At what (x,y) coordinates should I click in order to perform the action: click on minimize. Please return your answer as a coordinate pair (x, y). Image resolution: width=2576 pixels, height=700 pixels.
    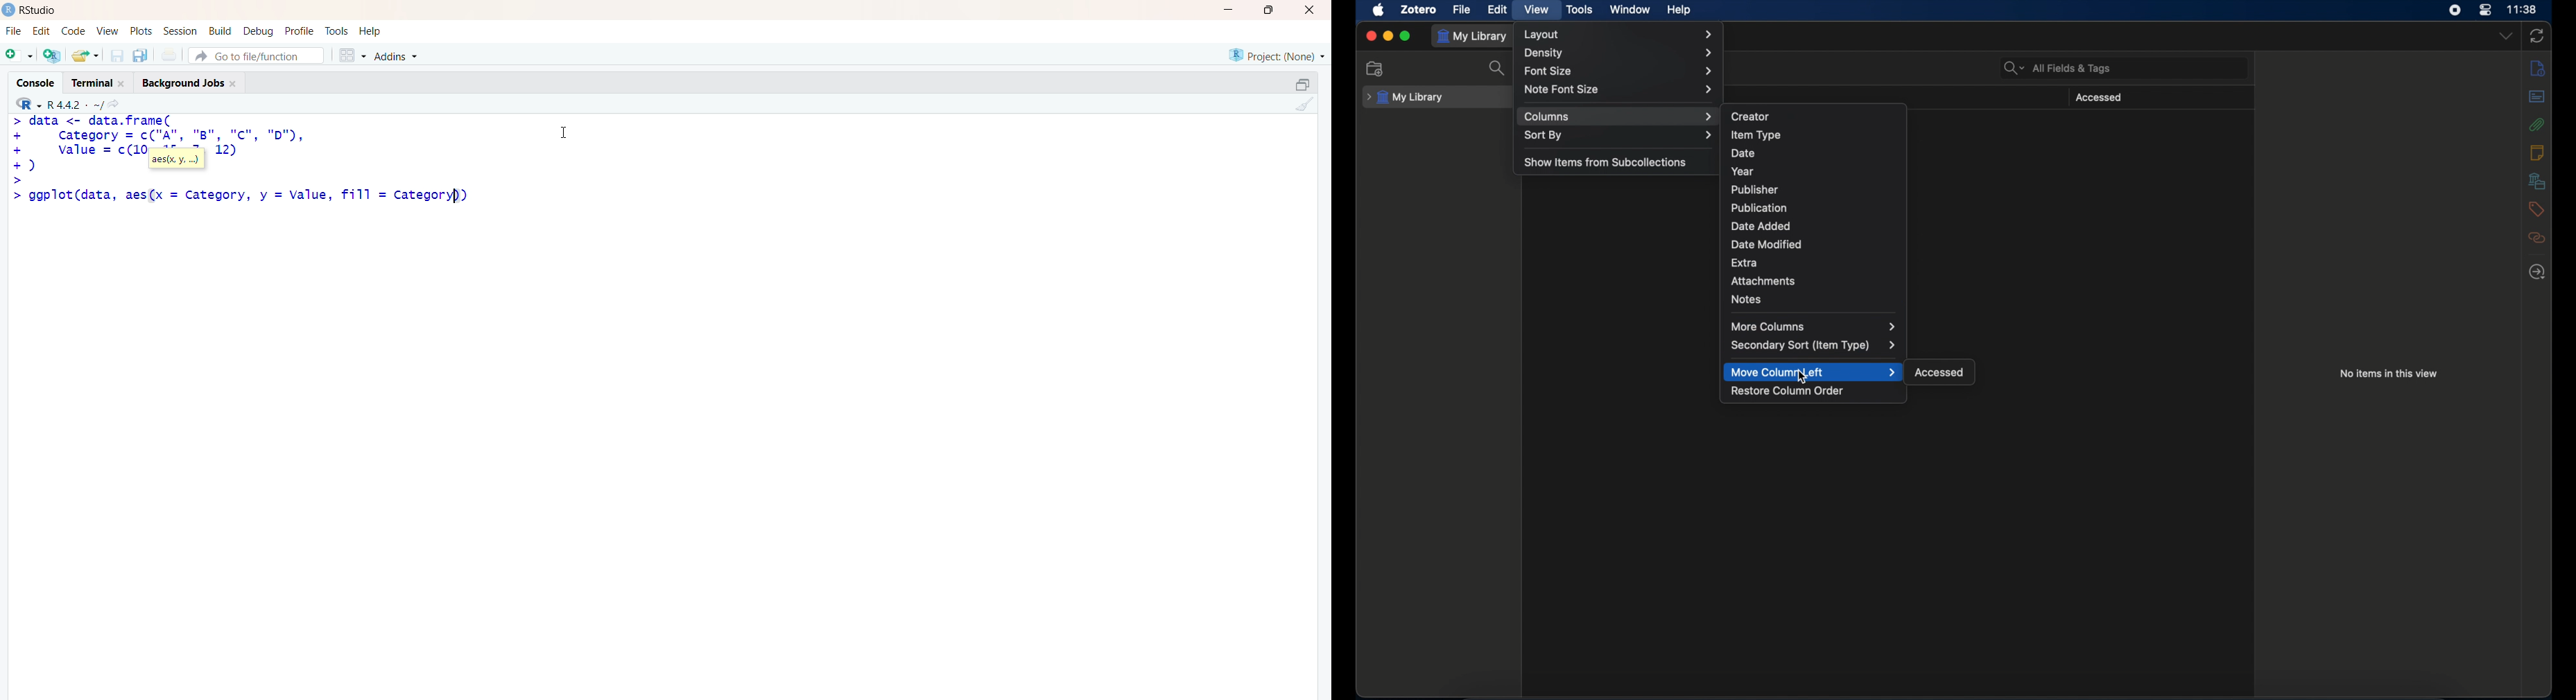
    Looking at the image, I should click on (1233, 10).